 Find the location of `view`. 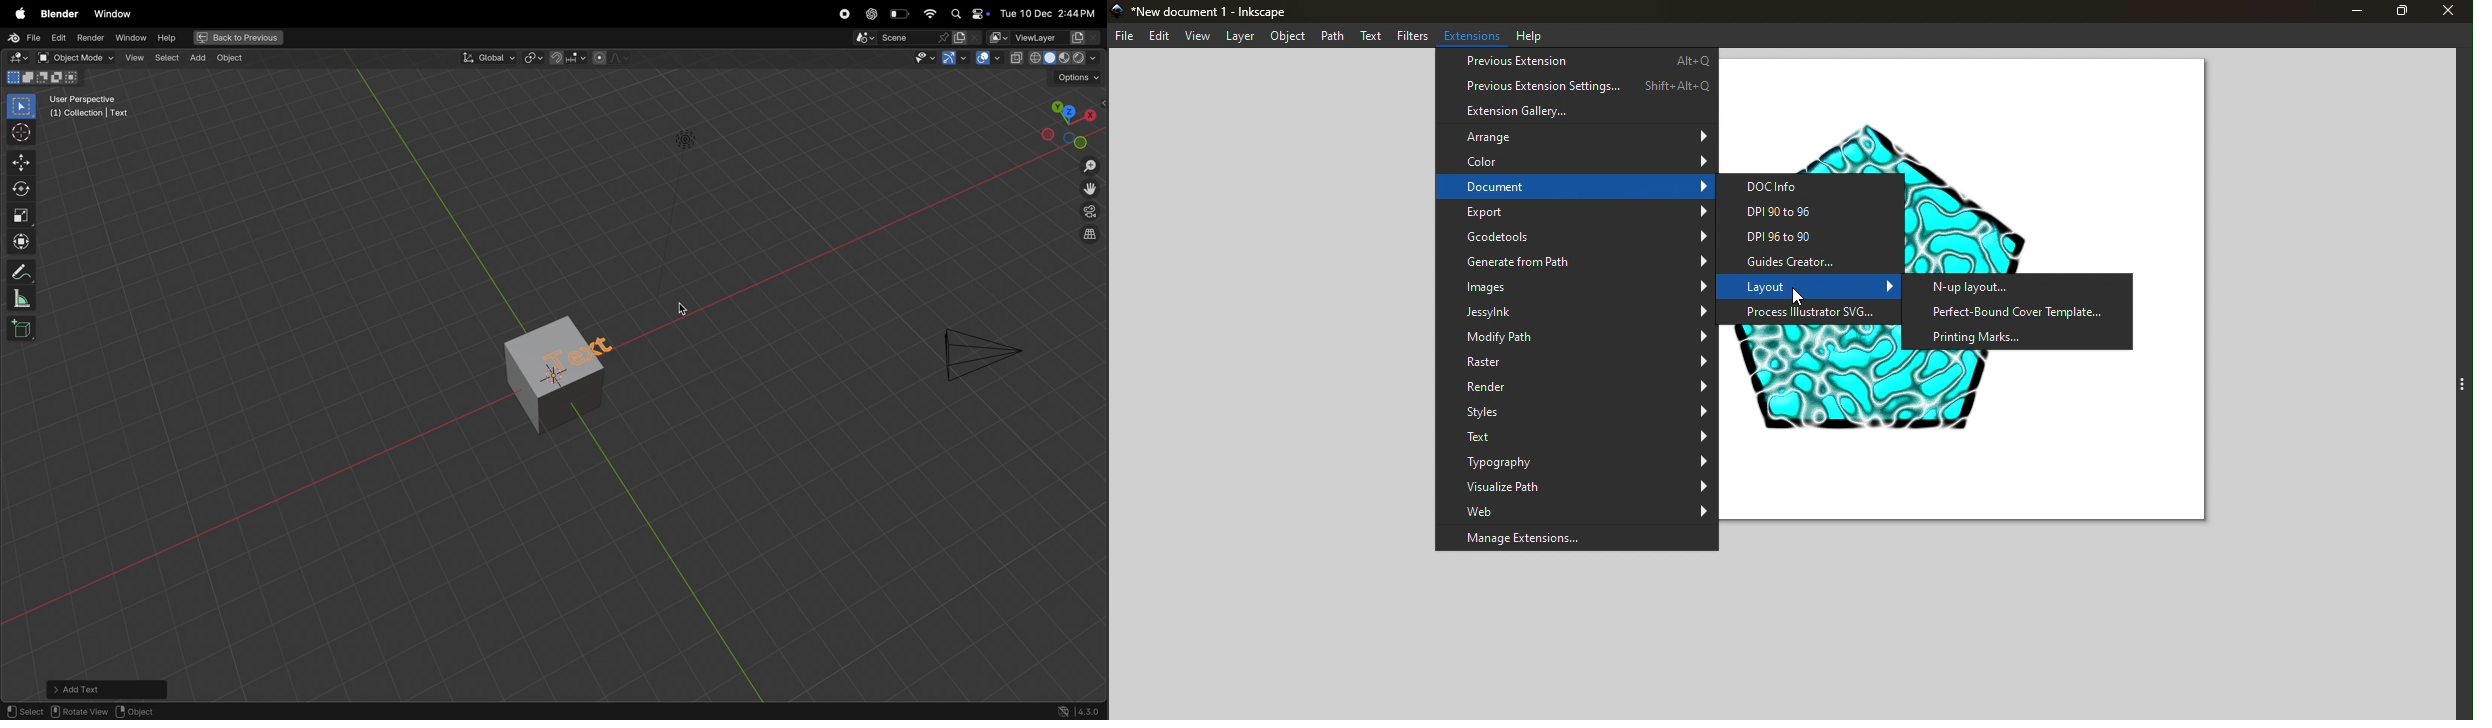

view is located at coordinates (134, 59).